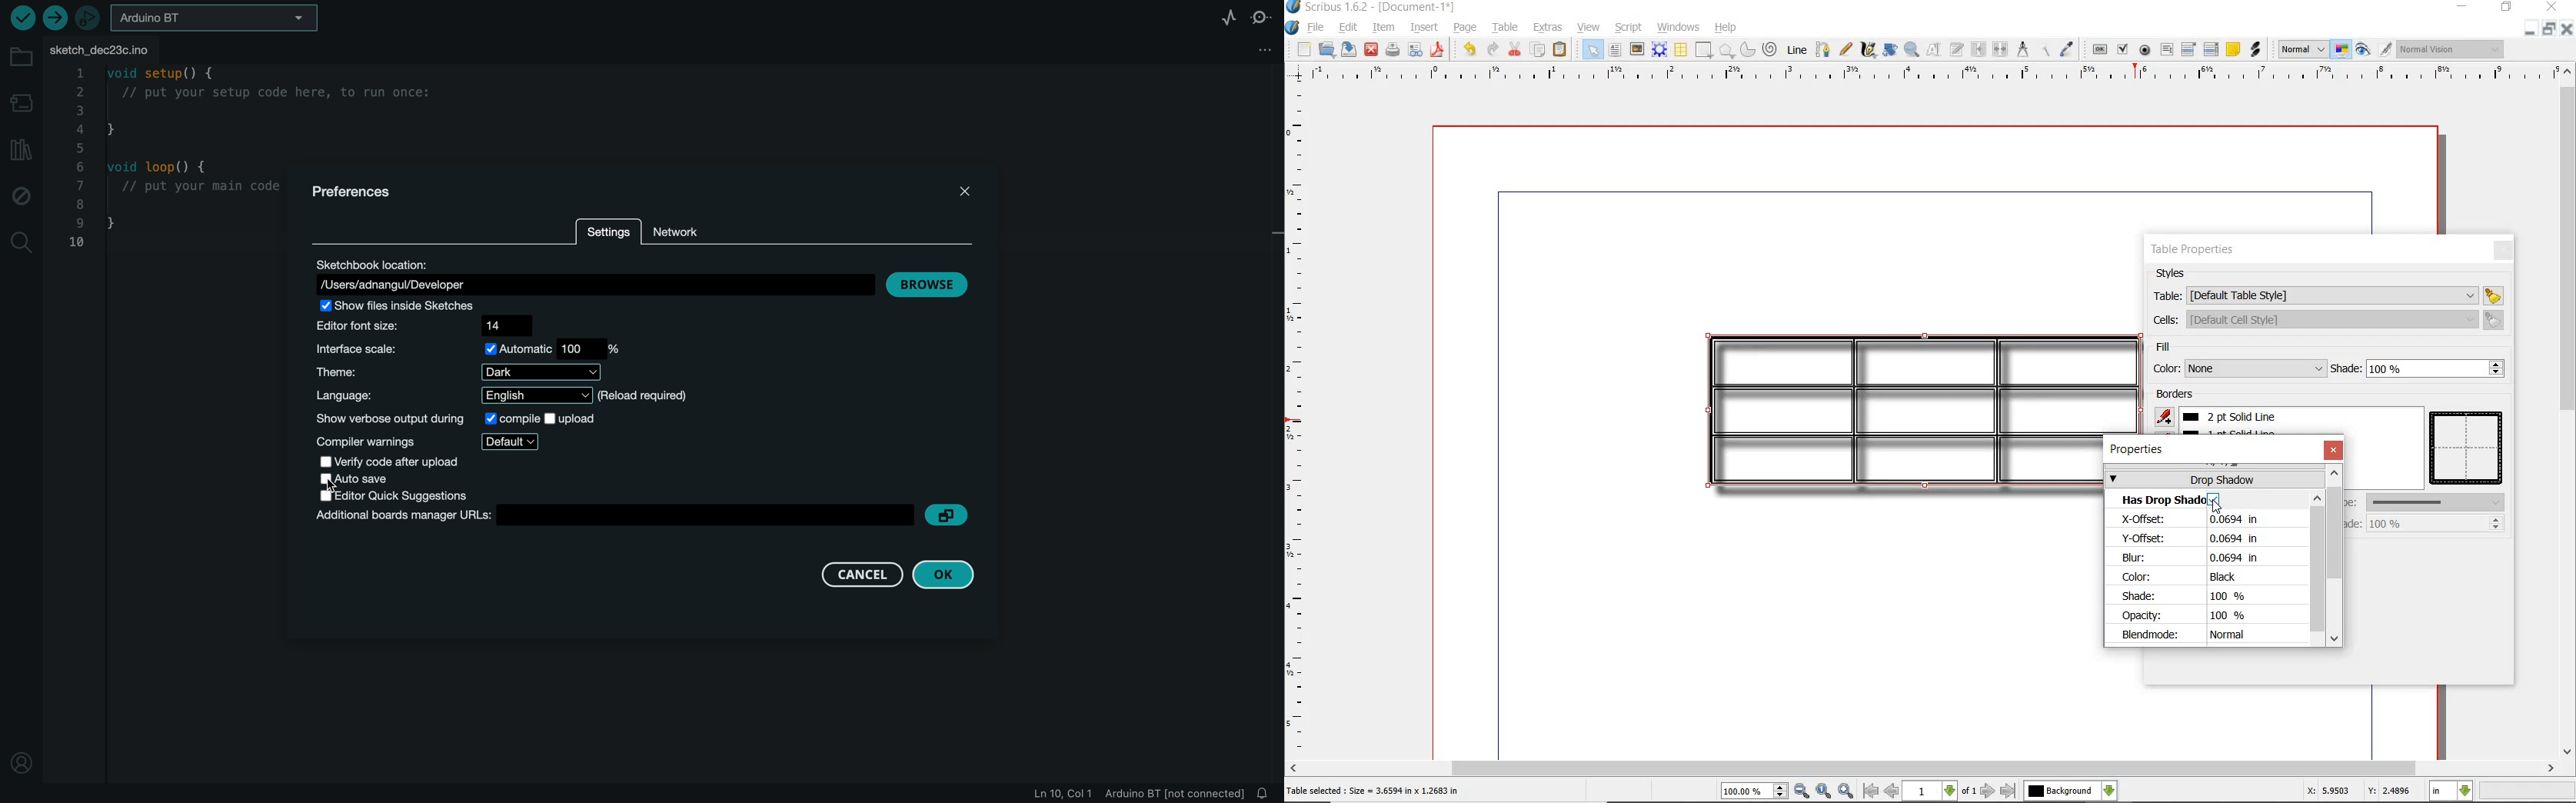 This screenshot has width=2576, height=812. I want to click on pdf radio button, so click(2145, 51).